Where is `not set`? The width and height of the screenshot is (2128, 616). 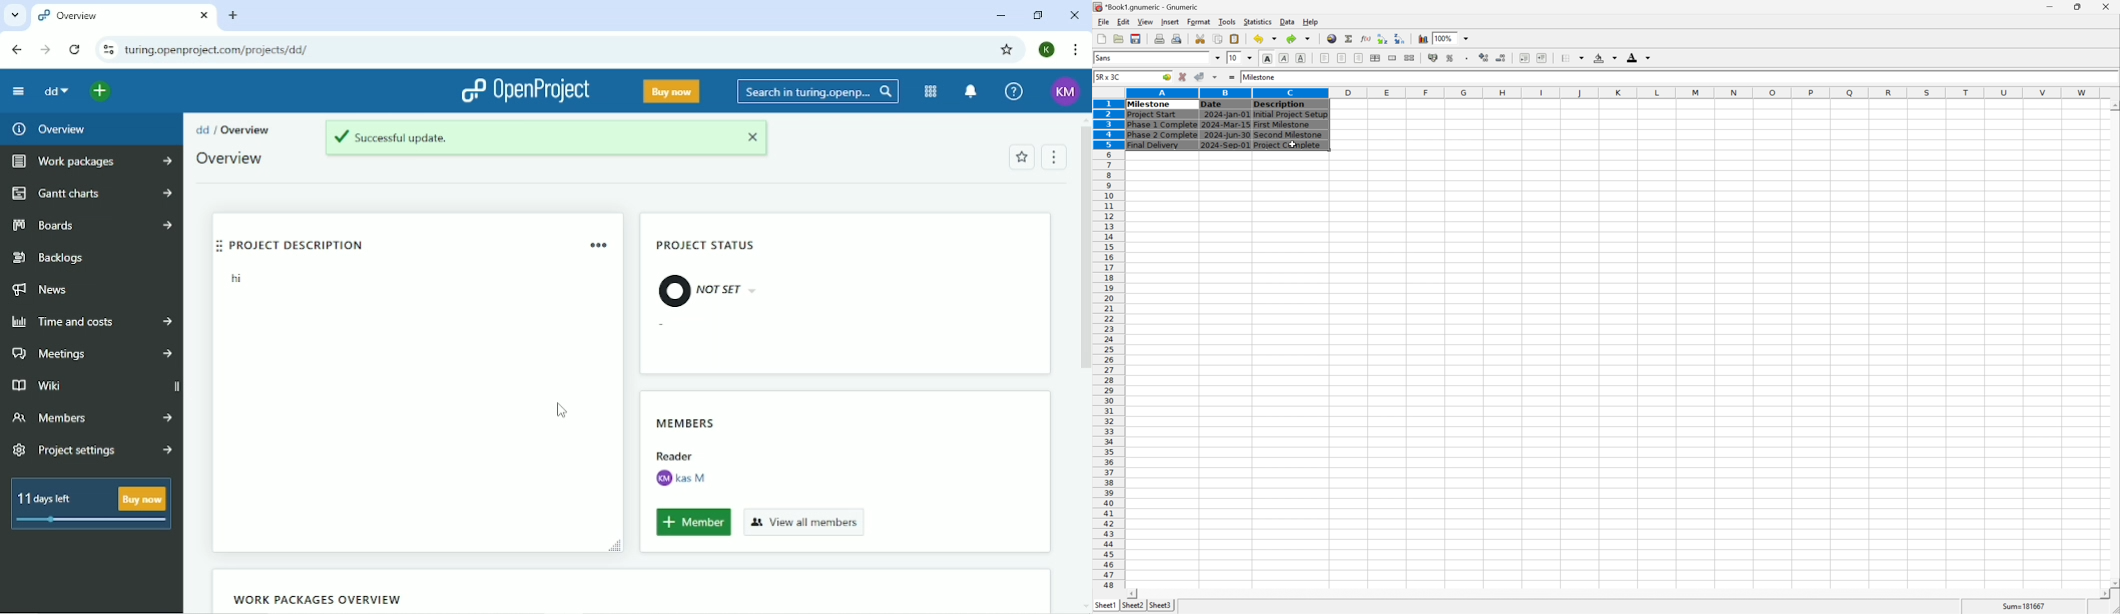
not set is located at coordinates (707, 289).